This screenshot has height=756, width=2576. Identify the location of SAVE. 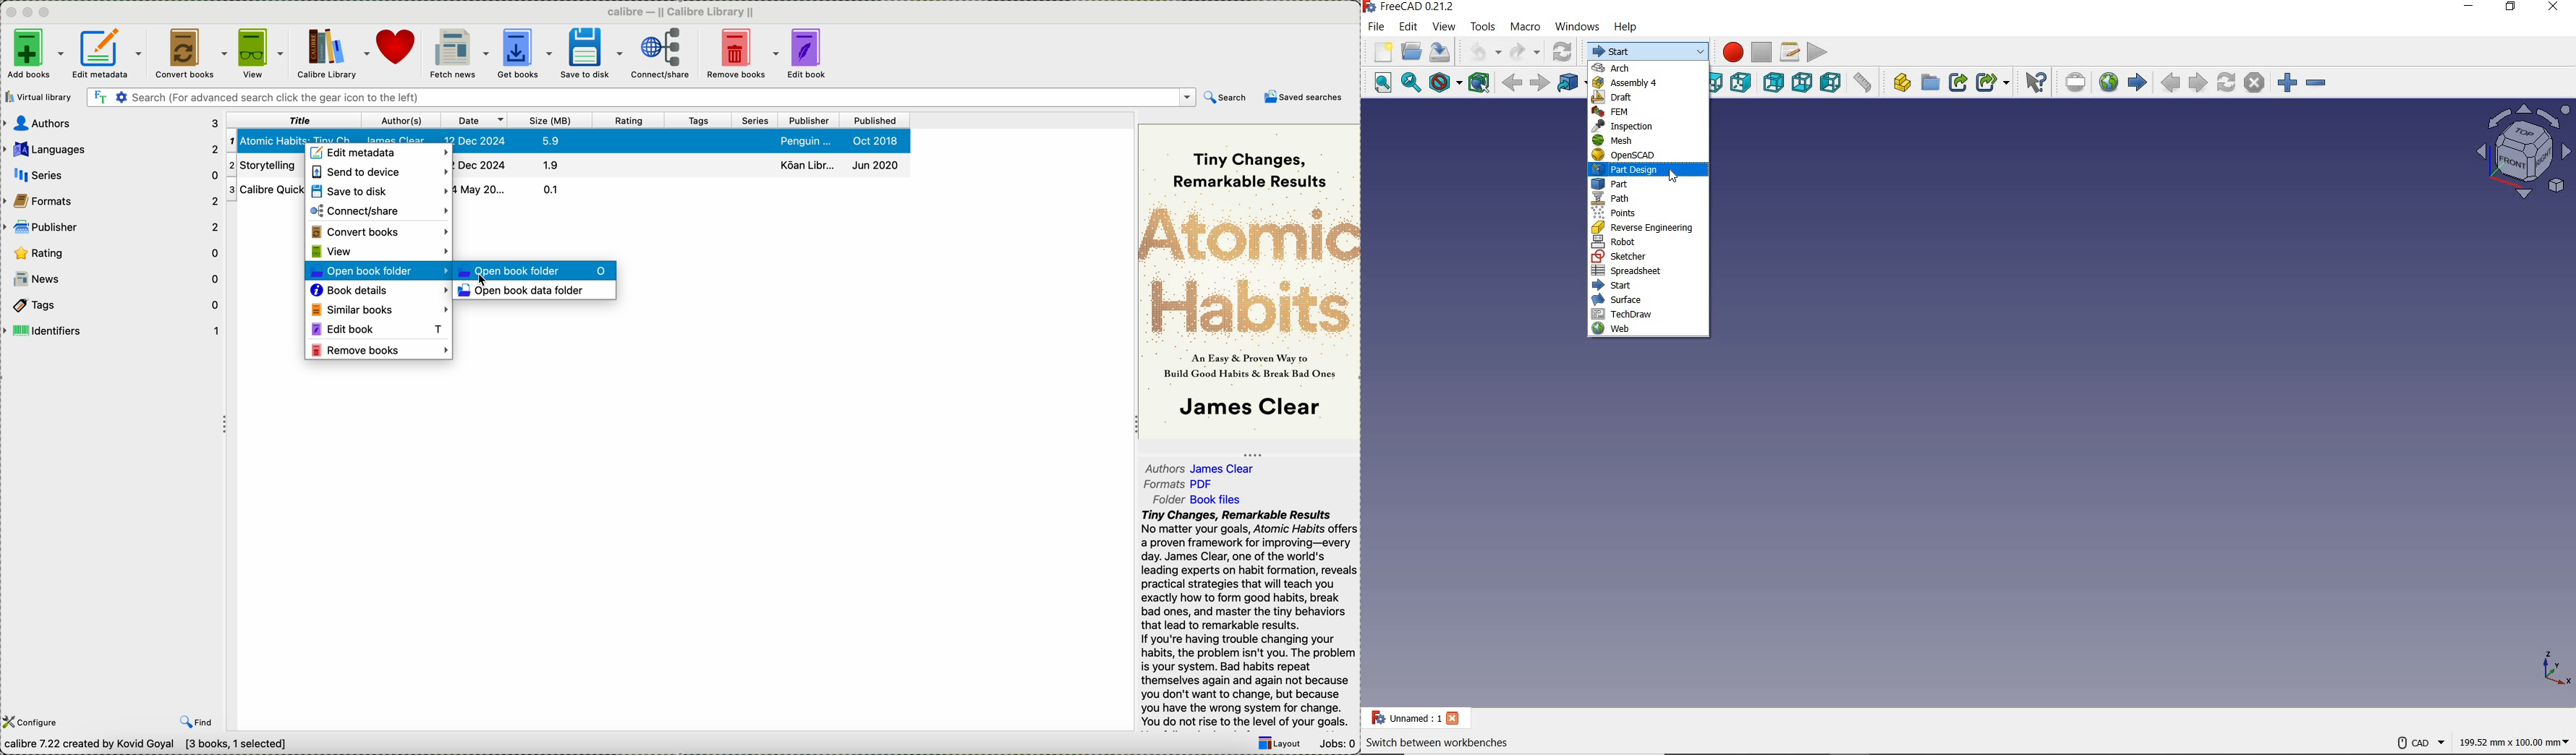
(1443, 52).